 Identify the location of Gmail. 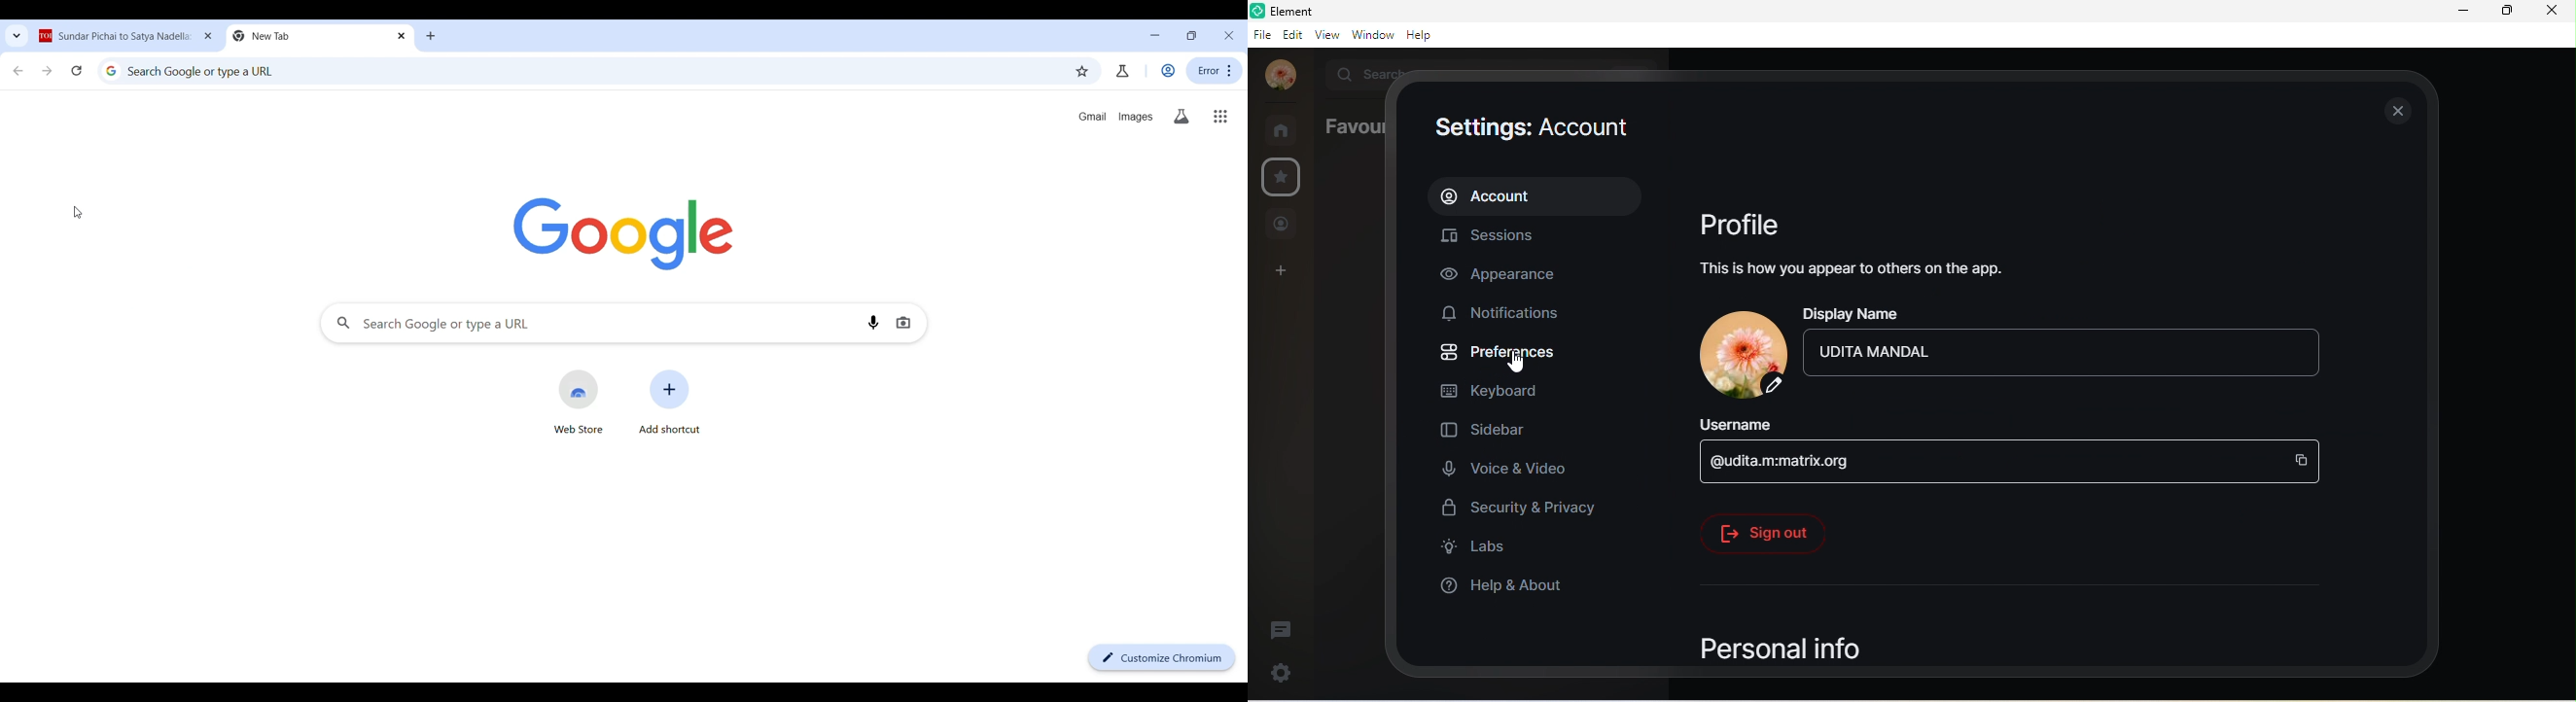
(1093, 116).